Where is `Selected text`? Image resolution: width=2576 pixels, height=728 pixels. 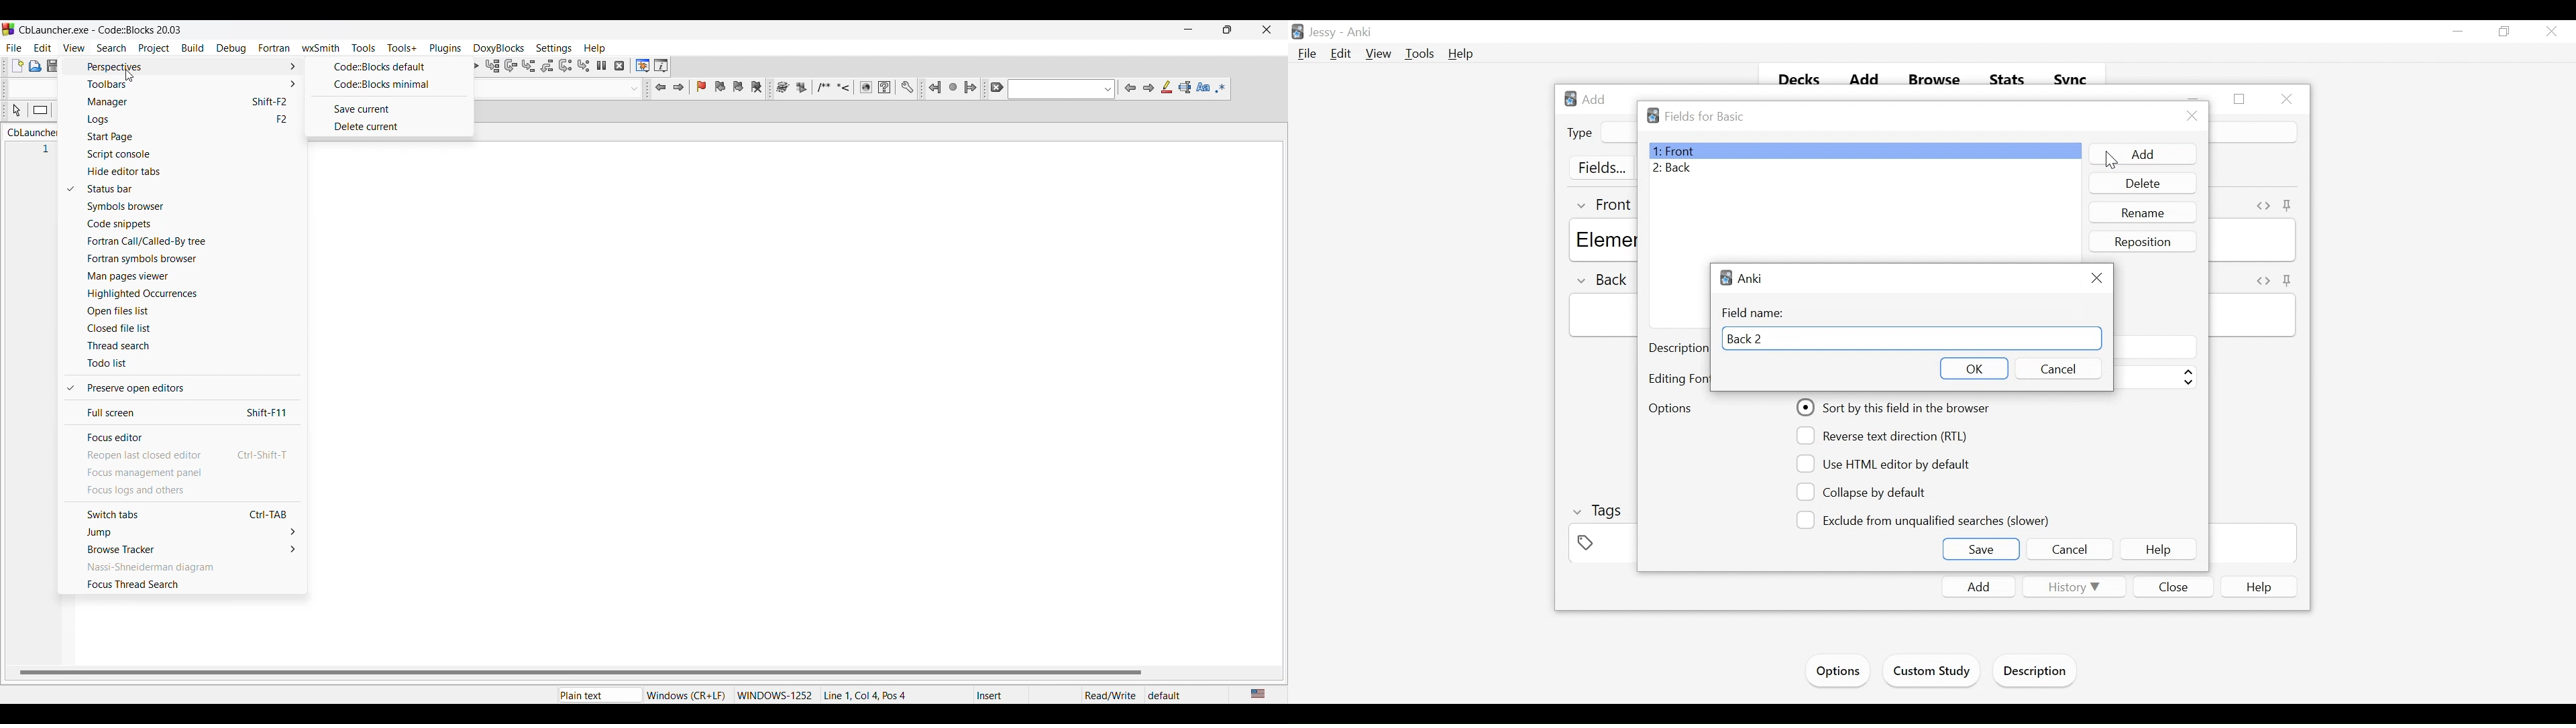
Selected text is located at coordinates (1185, 87).